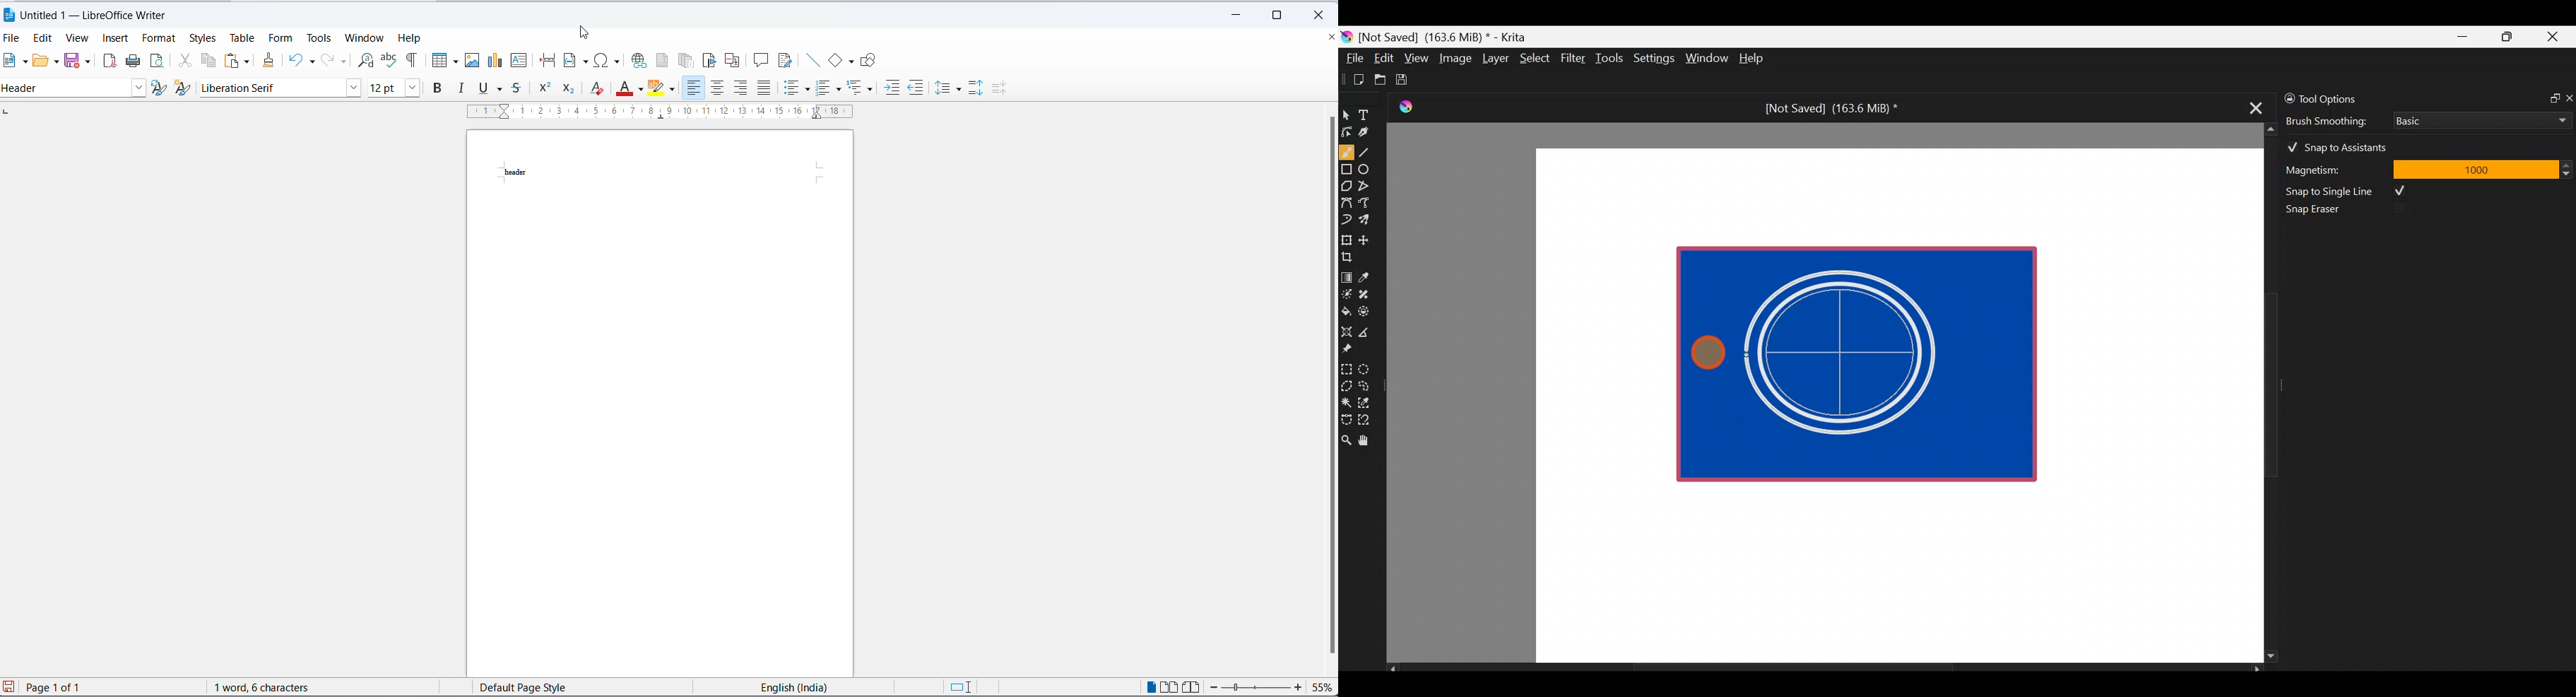 The image size is (2576, 700). What do you see at coordinates (184, 62) in the screenshot?
I see `cut` at bounding box center [184, 62].